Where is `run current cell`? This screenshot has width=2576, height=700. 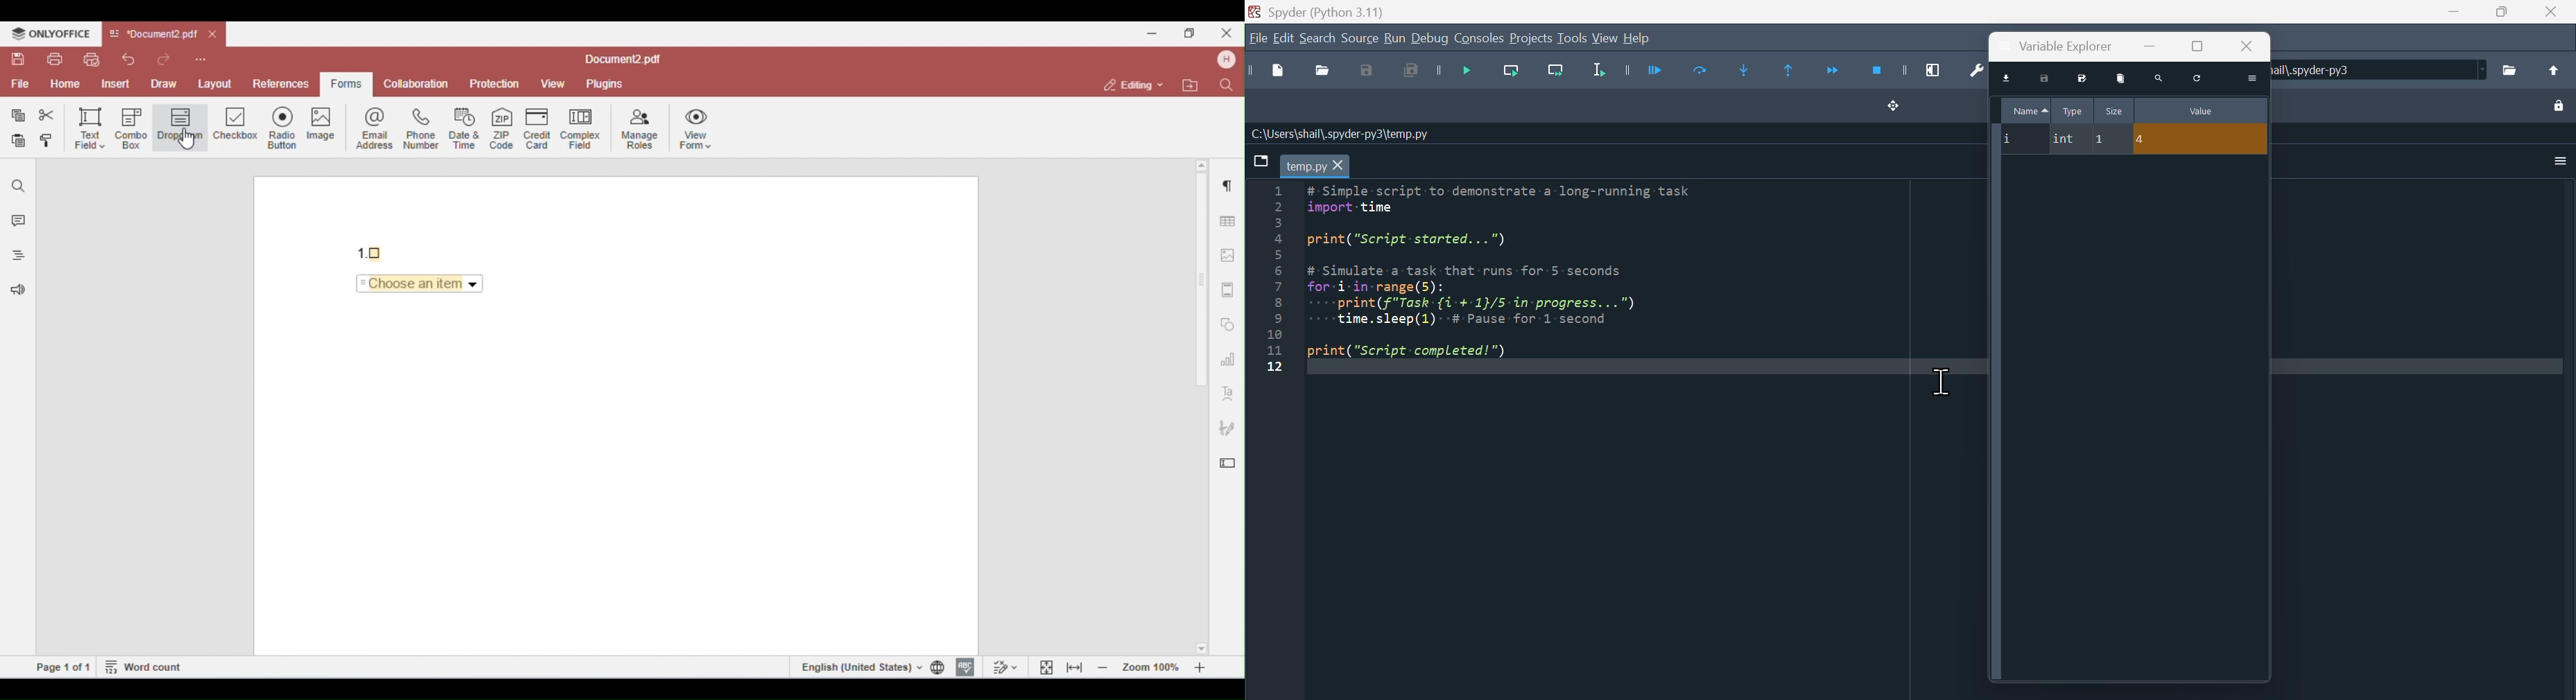
run current cell is located at coordinates (1695, 73).